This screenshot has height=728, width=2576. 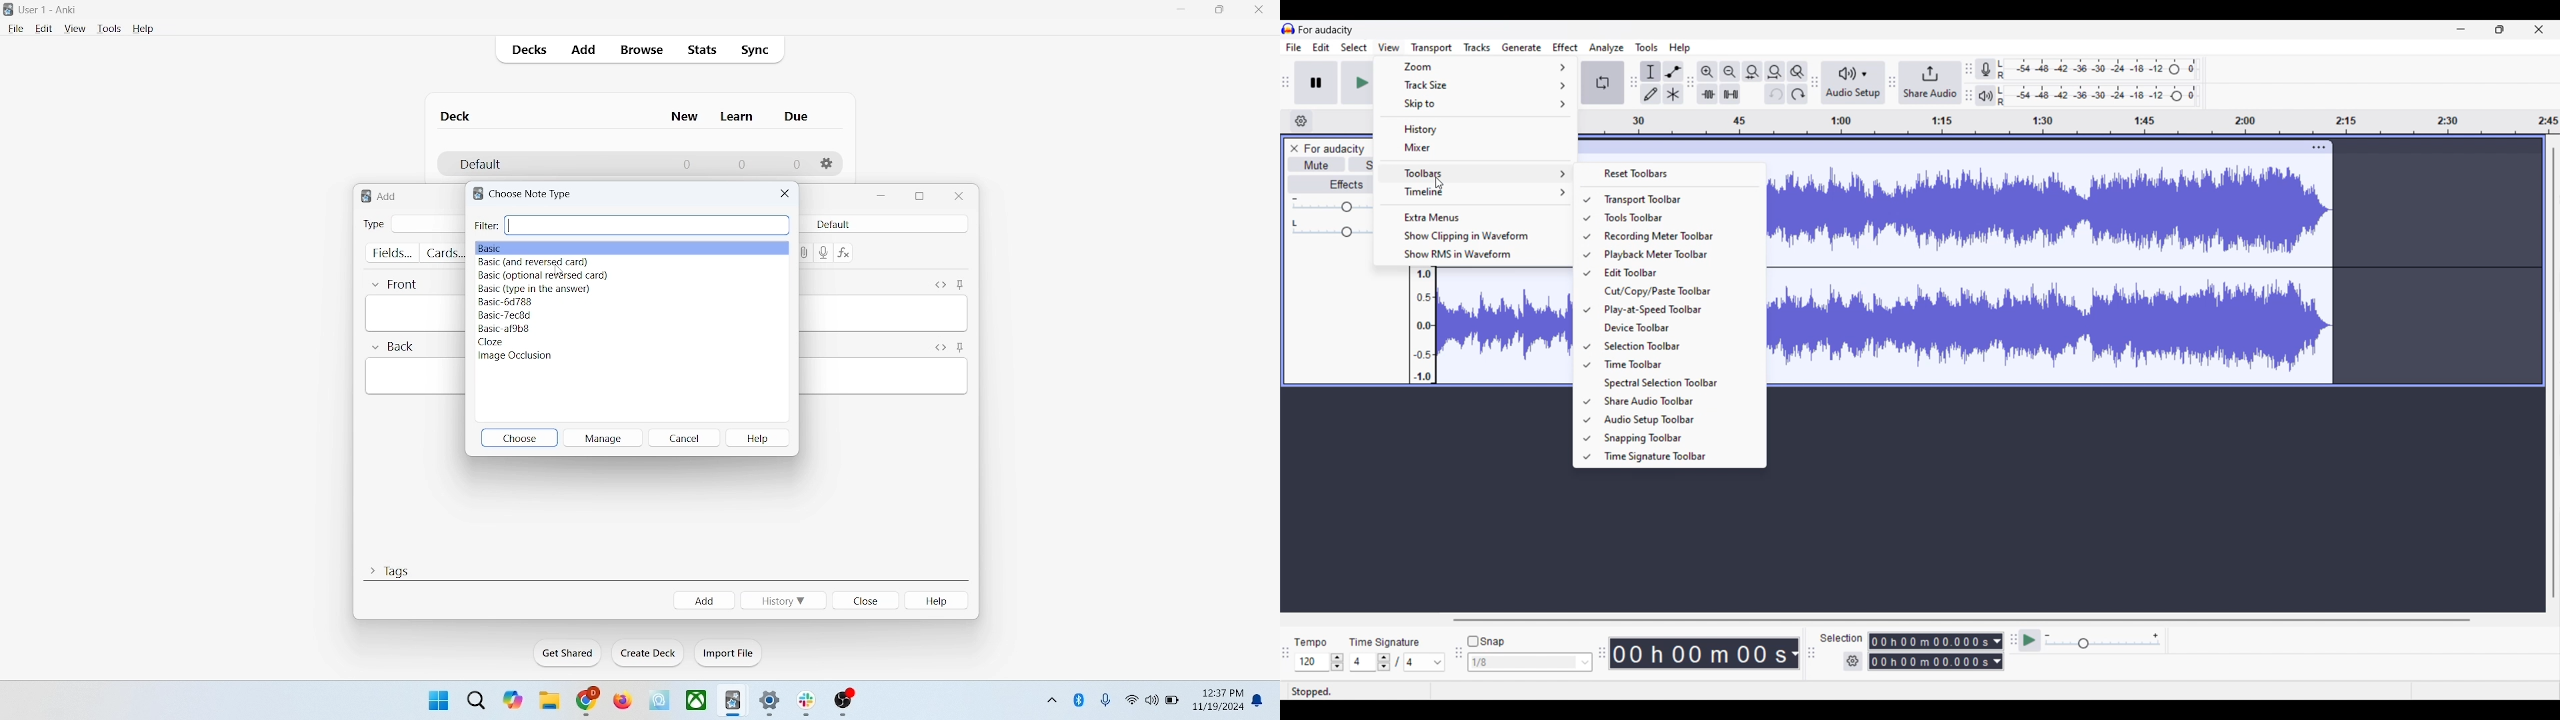 I want to click on learn, so click(x=736, y=116).